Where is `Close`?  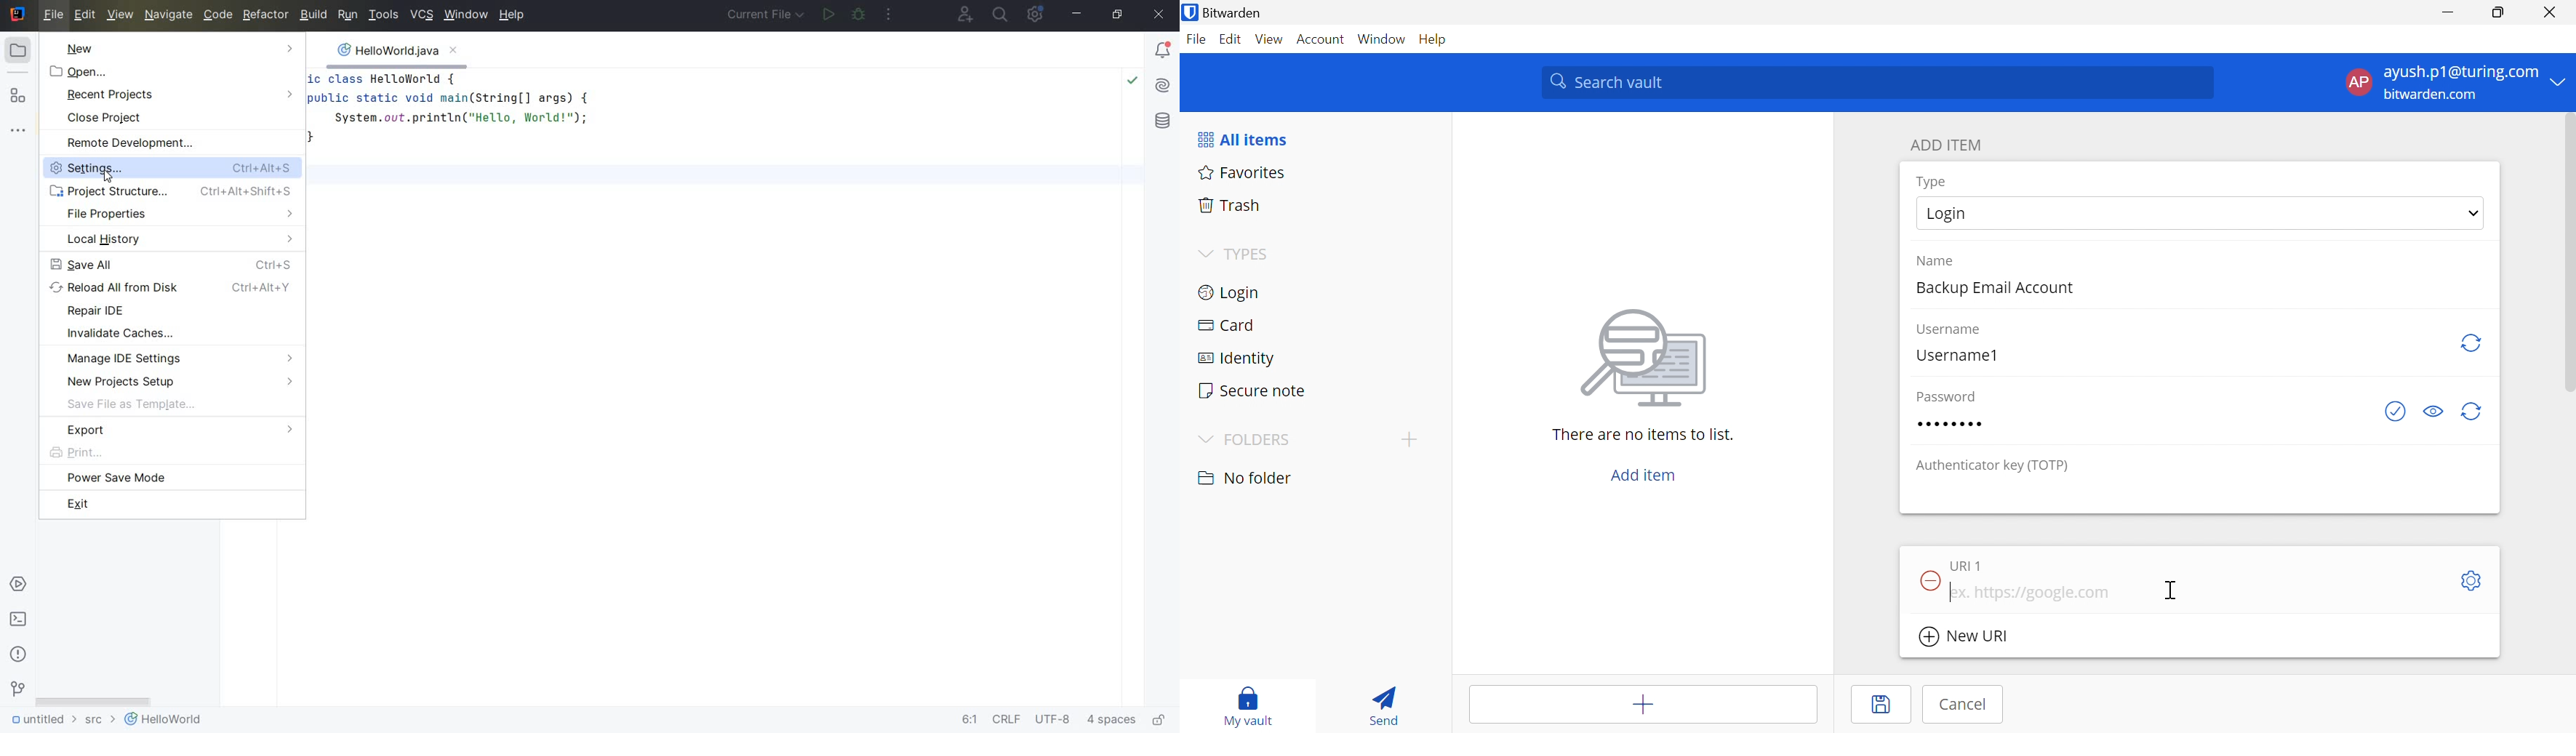
Close is located at coordinates (2550, 12).